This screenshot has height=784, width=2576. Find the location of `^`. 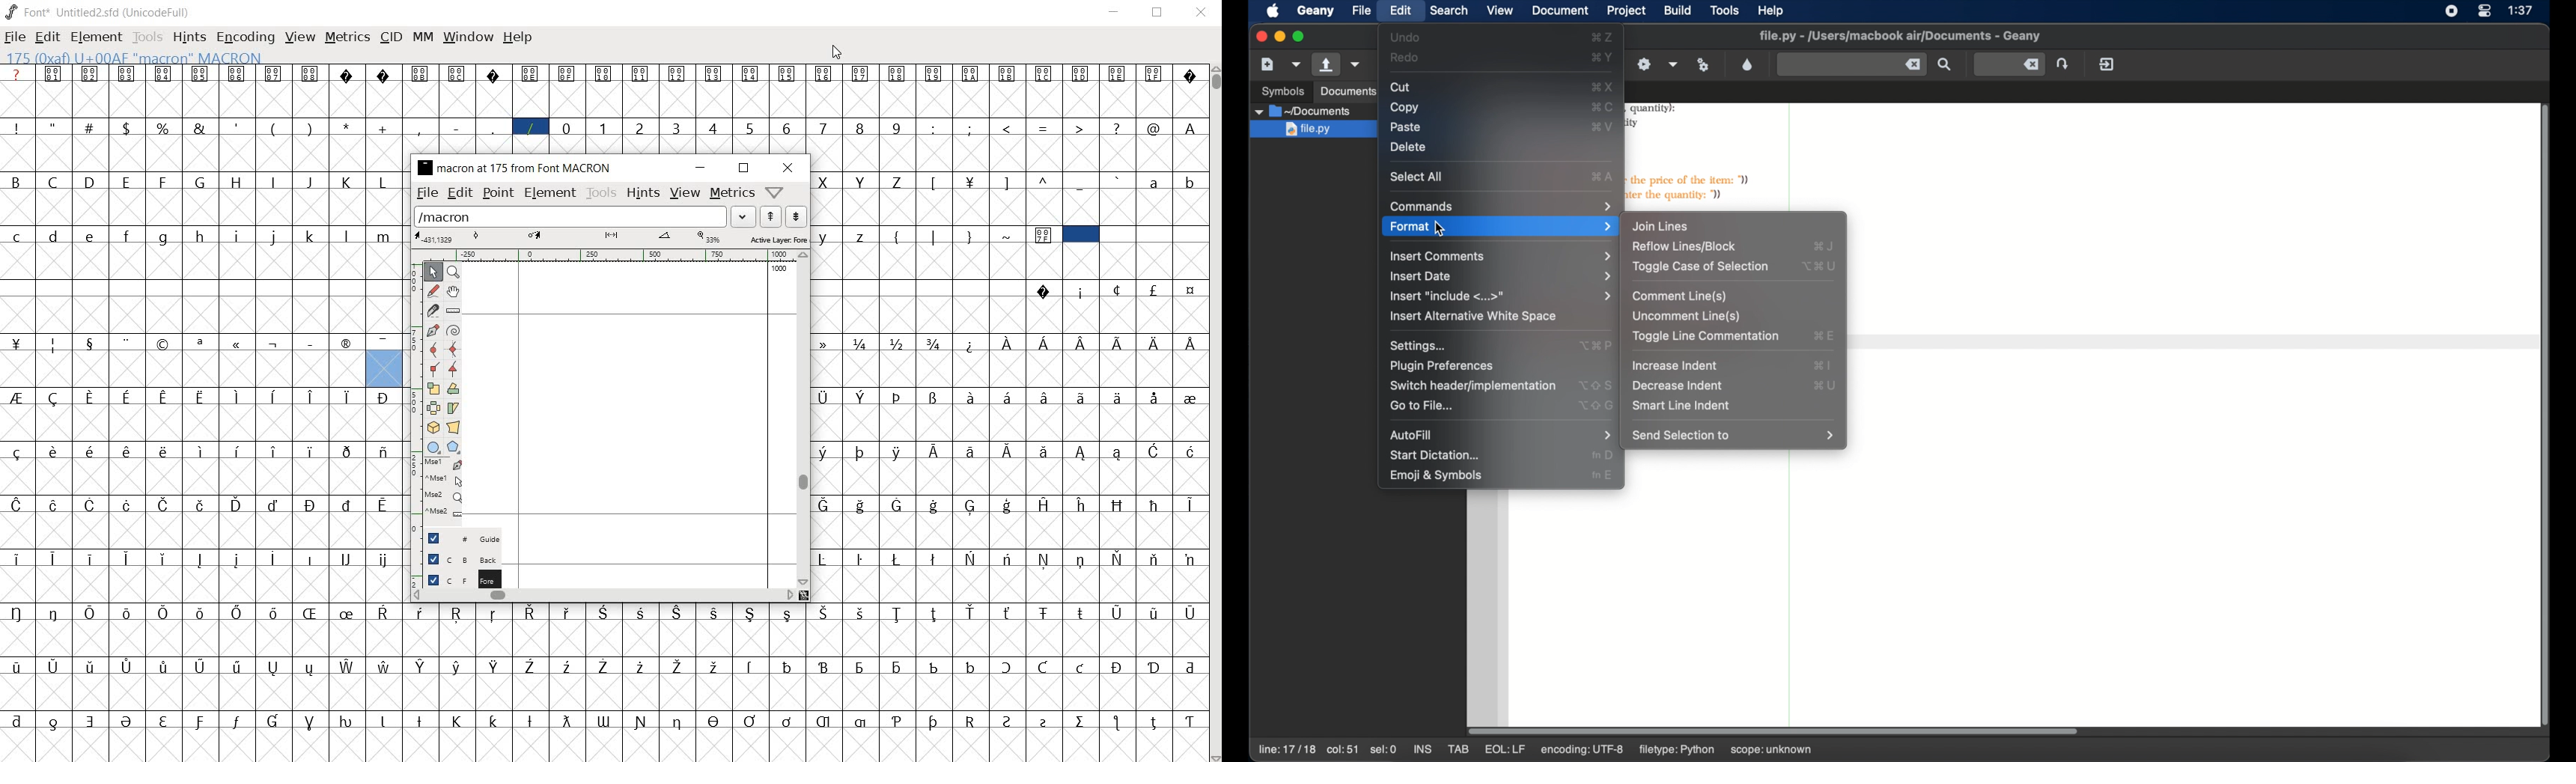

^ is located at coordinates (1044, 181).